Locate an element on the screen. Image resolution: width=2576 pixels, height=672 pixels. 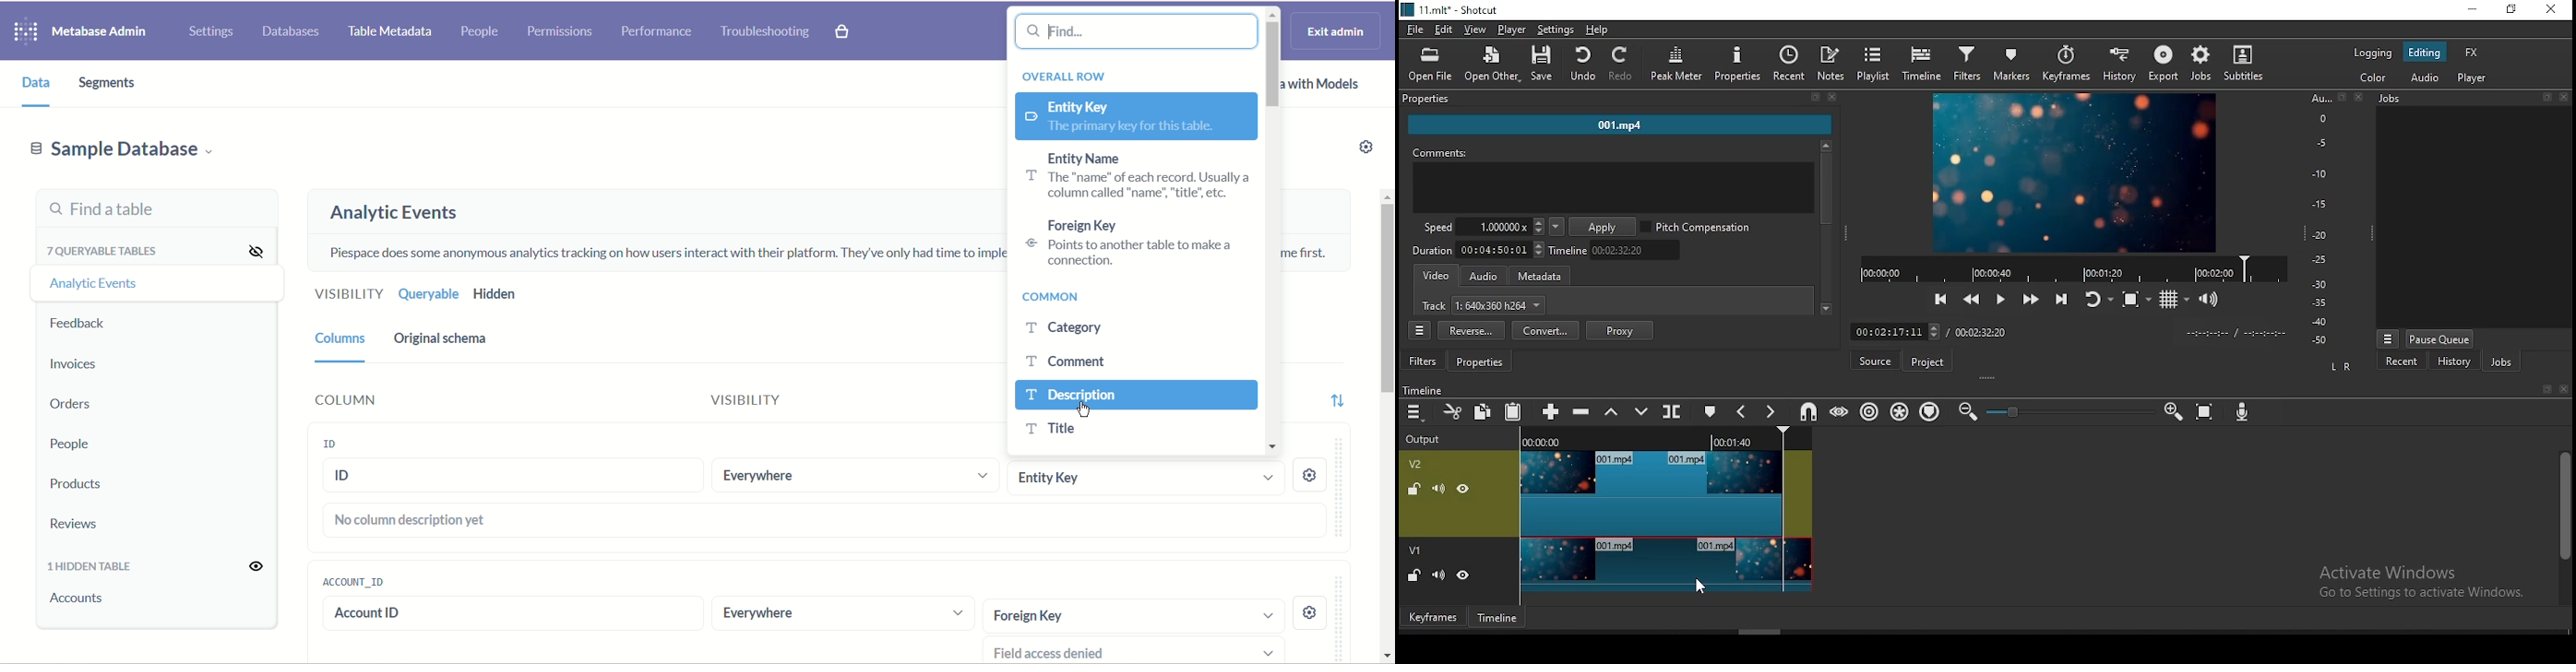
Entity Name
T The "name" of each record. Usually a
column called "name", "title", etc. is located at coordinates (1131, 177).